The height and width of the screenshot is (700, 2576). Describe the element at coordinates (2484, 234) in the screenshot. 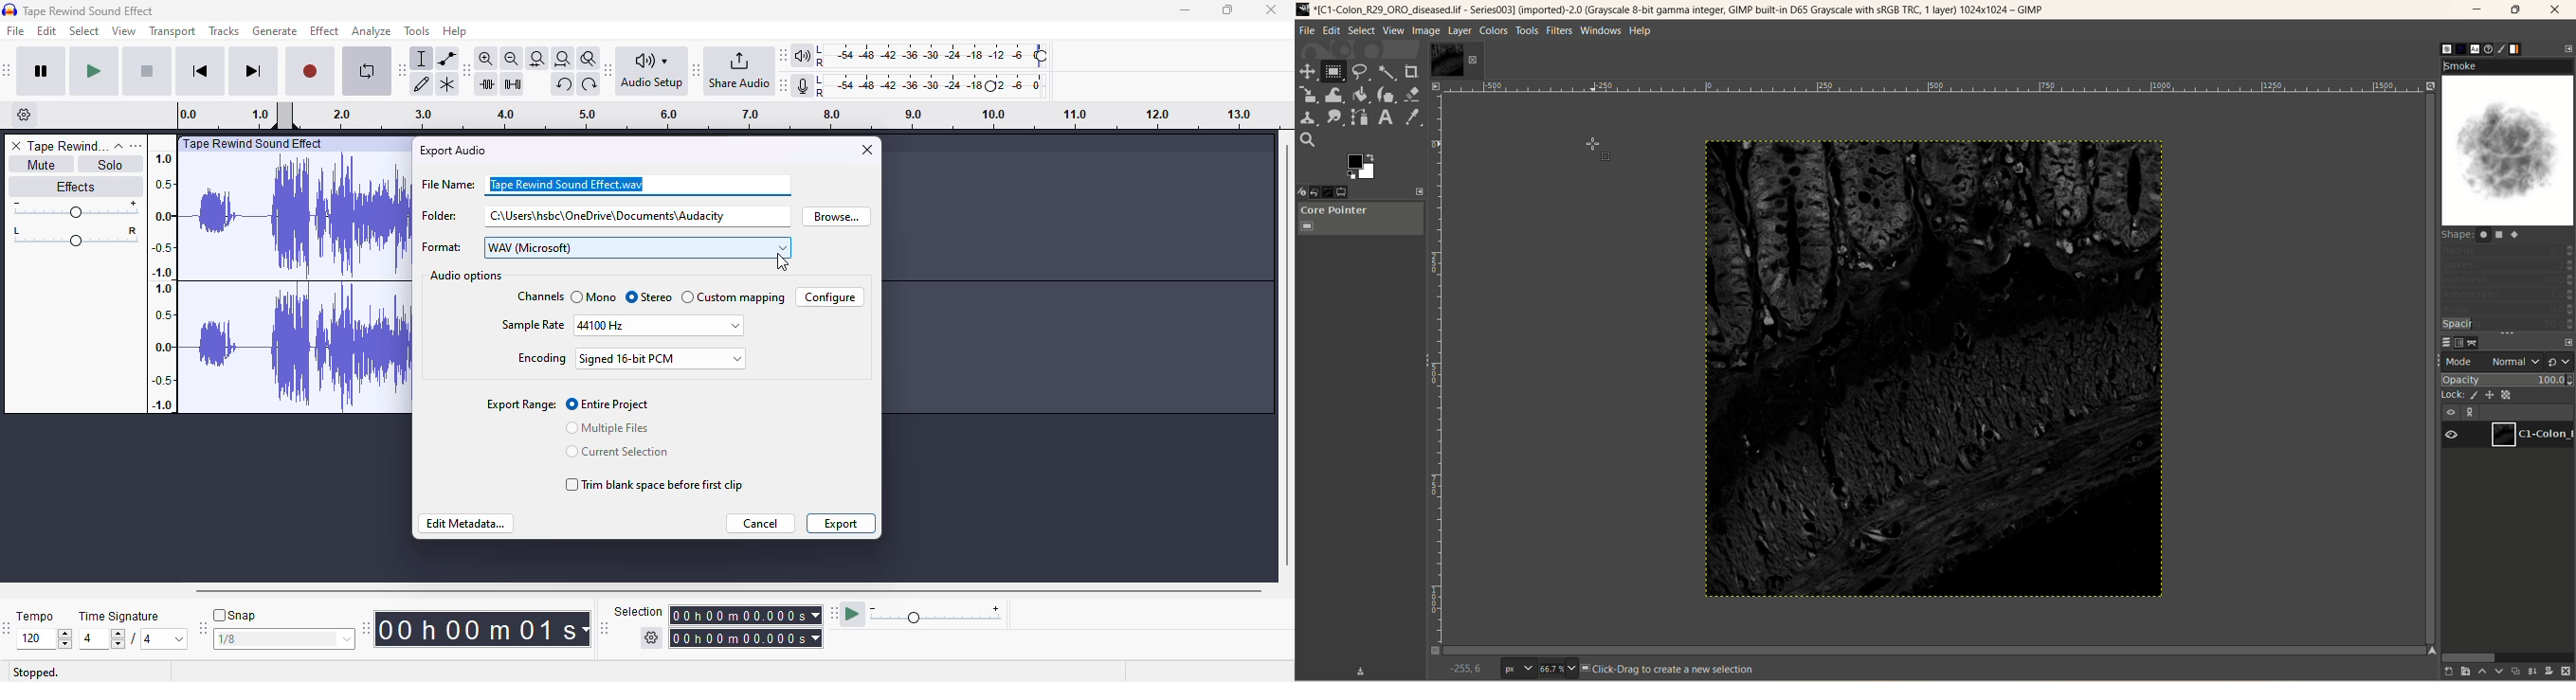

I see `shape` at that location.